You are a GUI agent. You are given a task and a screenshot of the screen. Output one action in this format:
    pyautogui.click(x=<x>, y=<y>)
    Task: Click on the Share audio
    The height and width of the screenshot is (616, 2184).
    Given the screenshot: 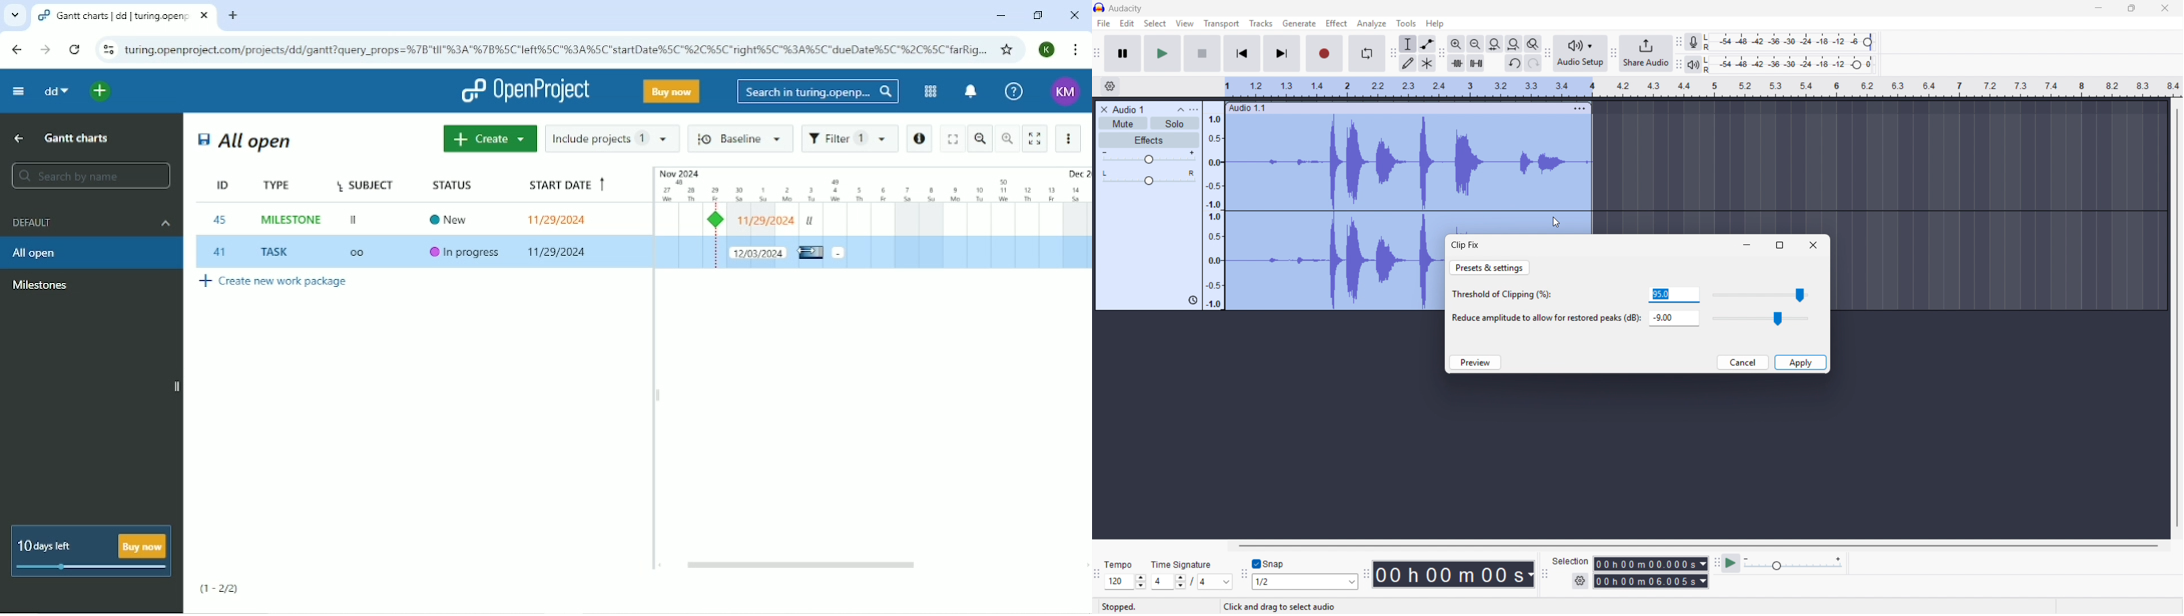 What is the action you would take?
    pyautogui.click(x=1646, y=53)
    